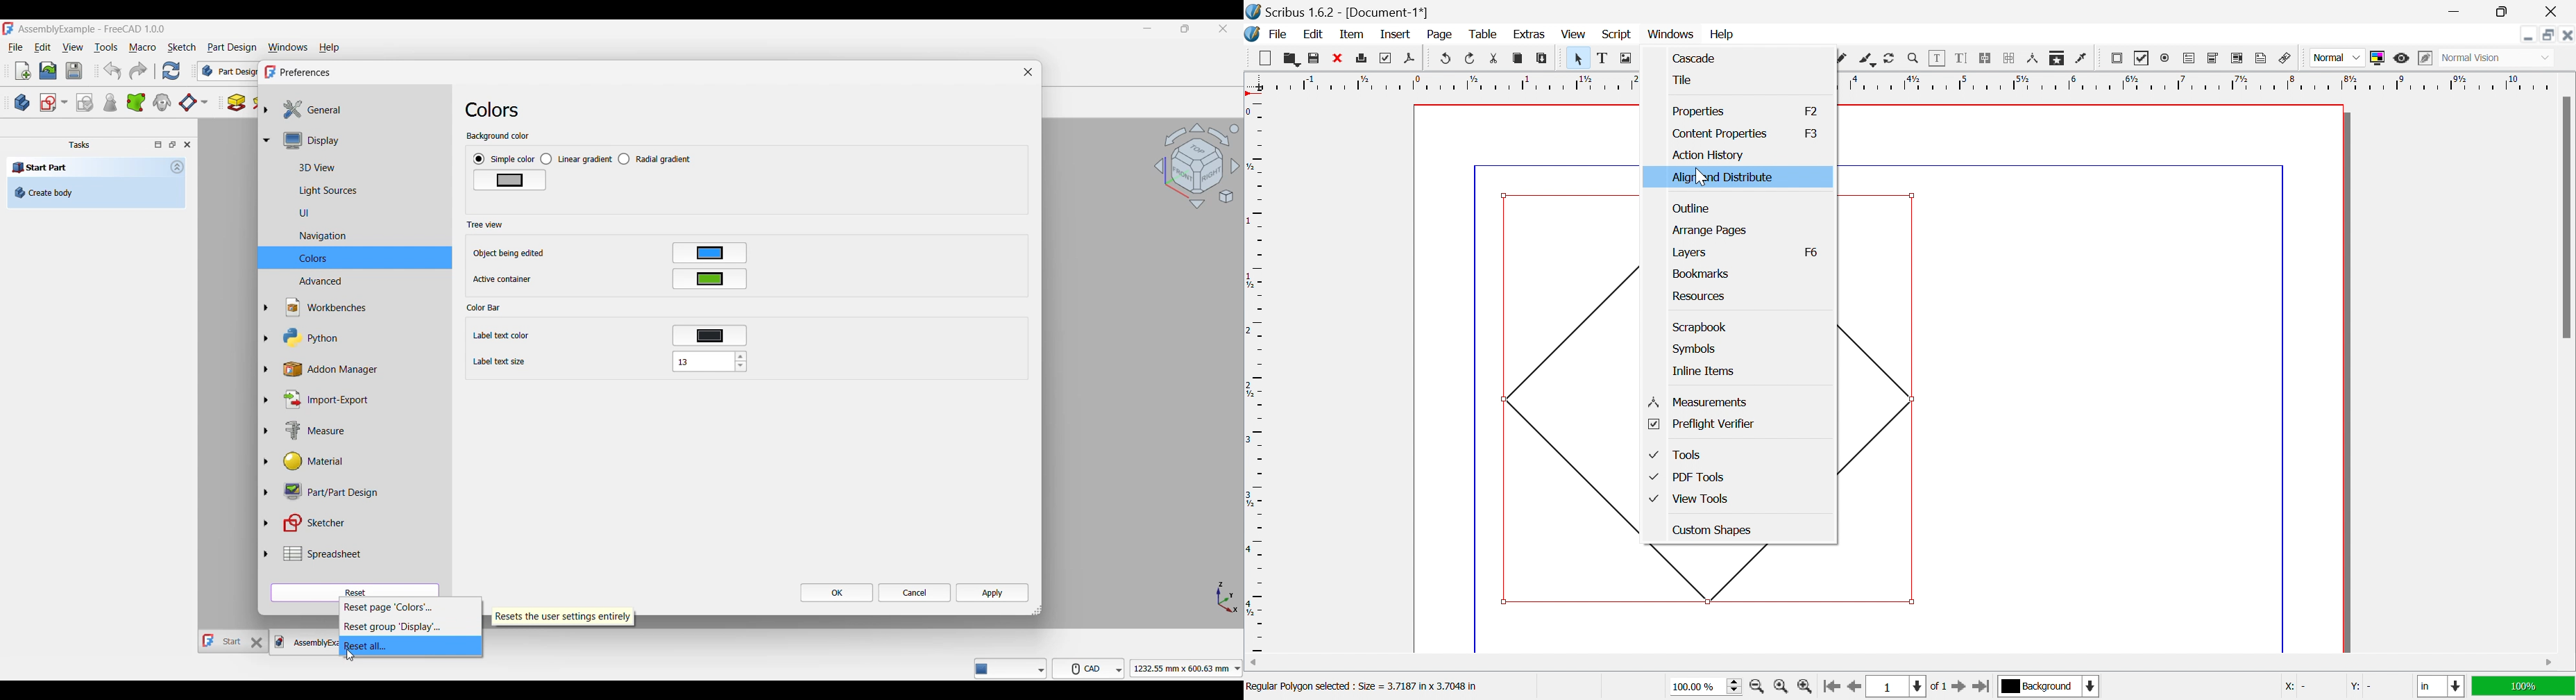 The height and width of the screenshot is (700, 2576). What do you see at coordinates (1937, 688) in the screenshot?
I see `of 1` at bounding box center [1937, 688].